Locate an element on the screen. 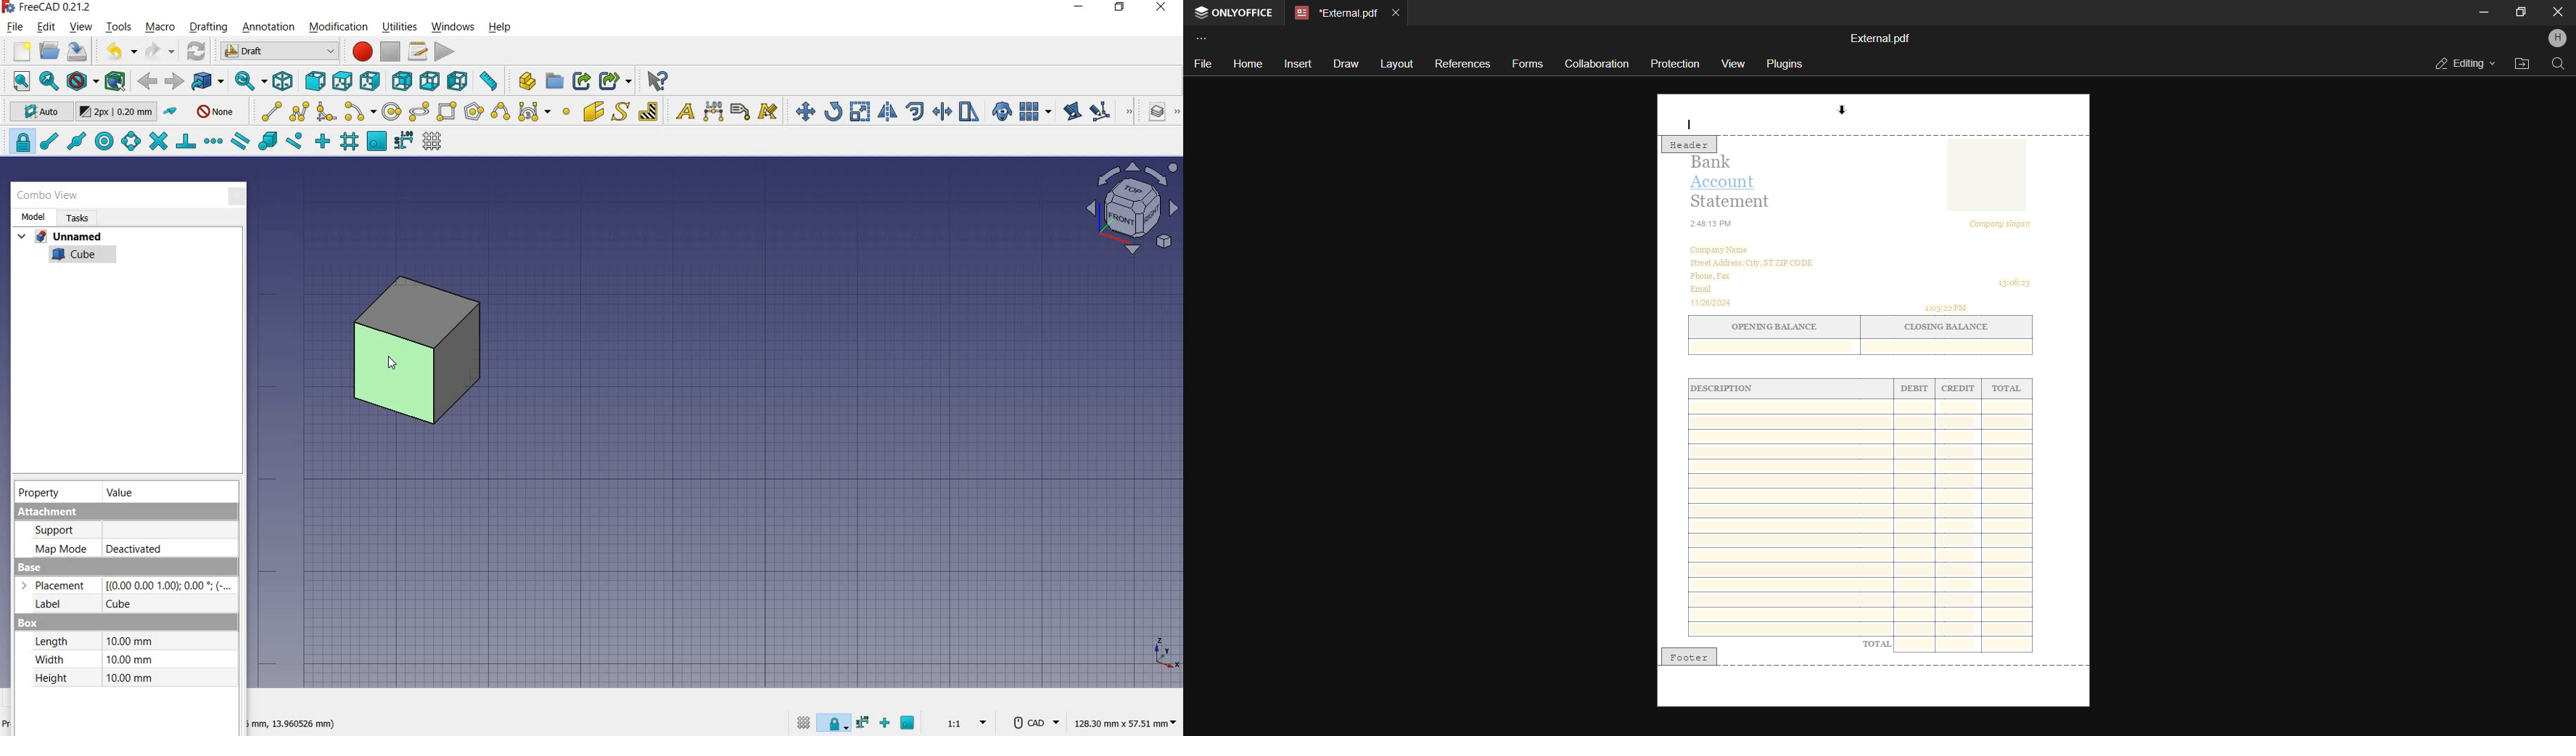 The width and height of the screenshot is (2576, 756). redo is located at coordinates (158, 51).